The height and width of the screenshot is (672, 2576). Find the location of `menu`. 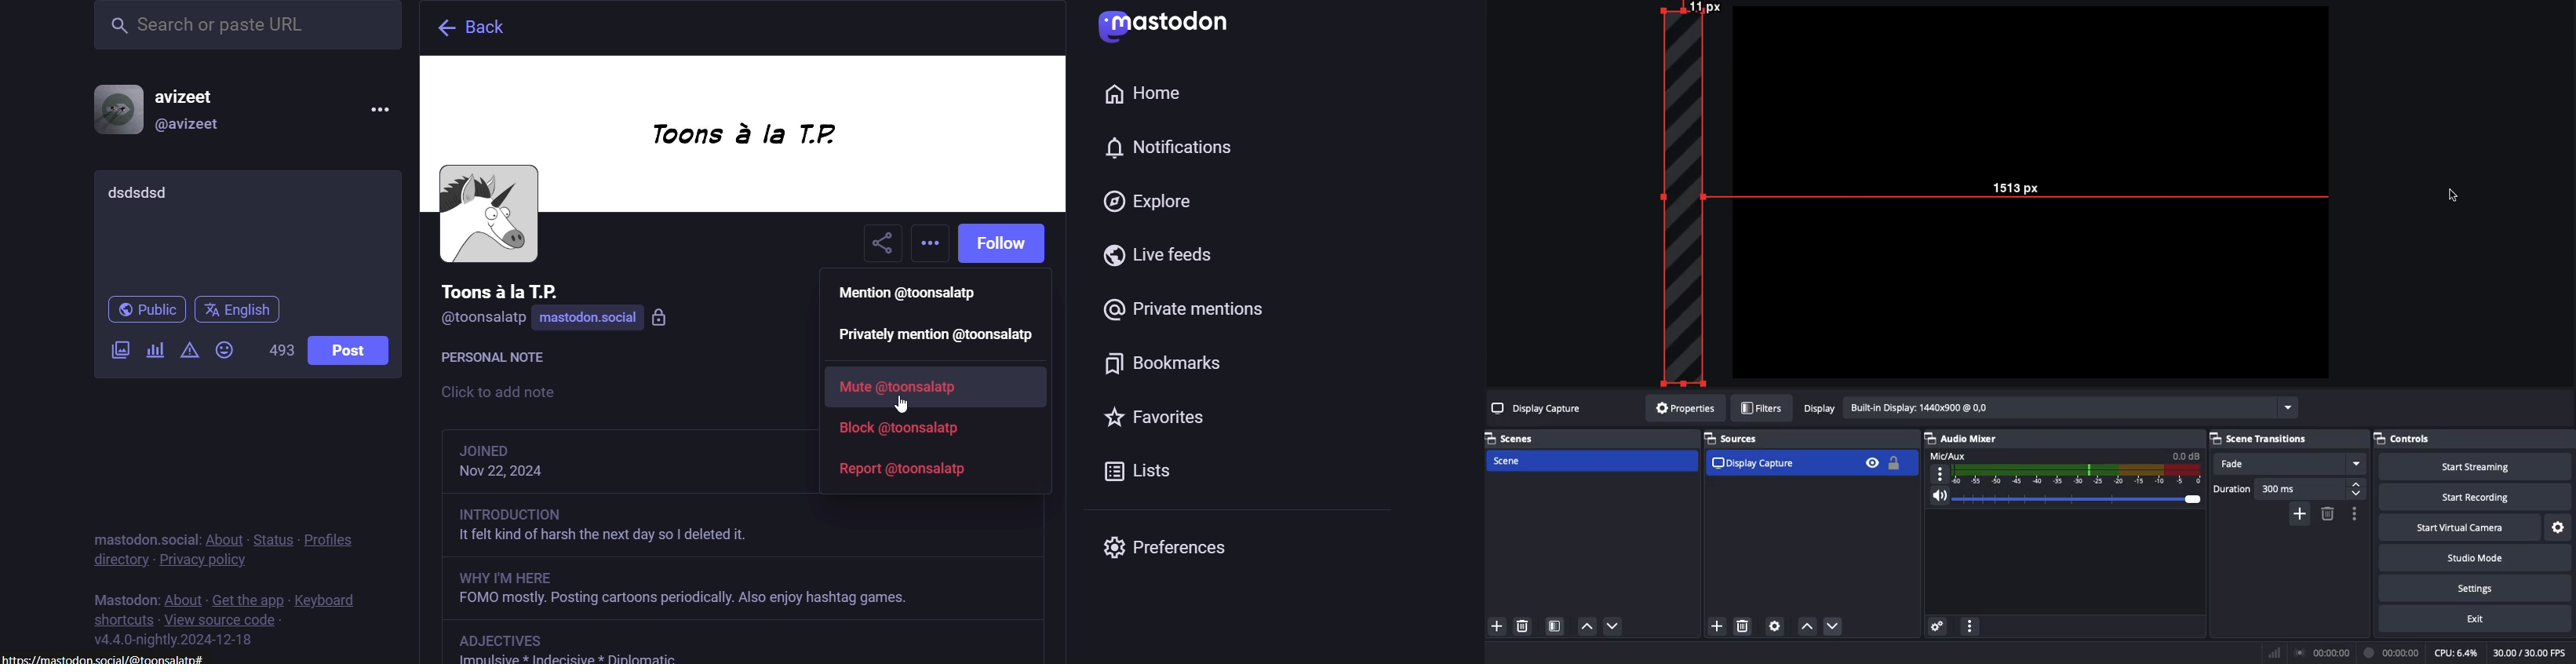

menu is located at coordinates (378, 111).